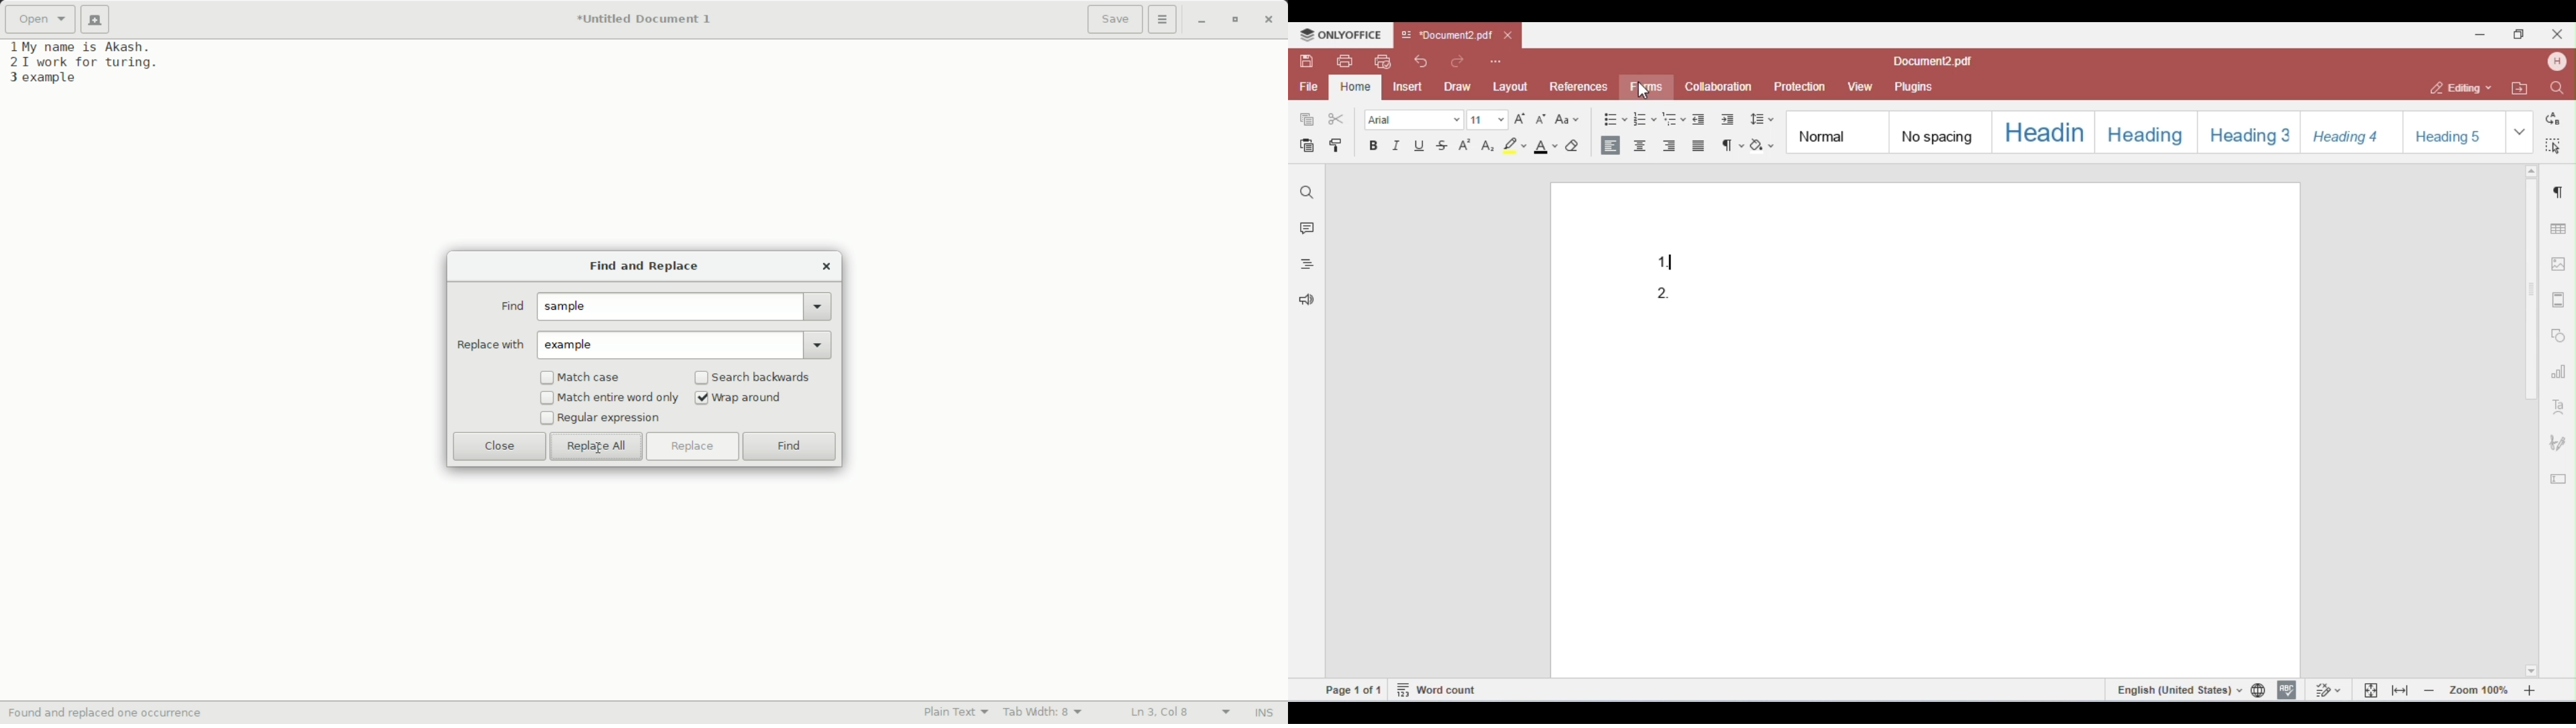 This screenshot has height=728, width=2576. Describe the element at coordinates (749, 398) in the screenshot. I see `wrap around` at that location.